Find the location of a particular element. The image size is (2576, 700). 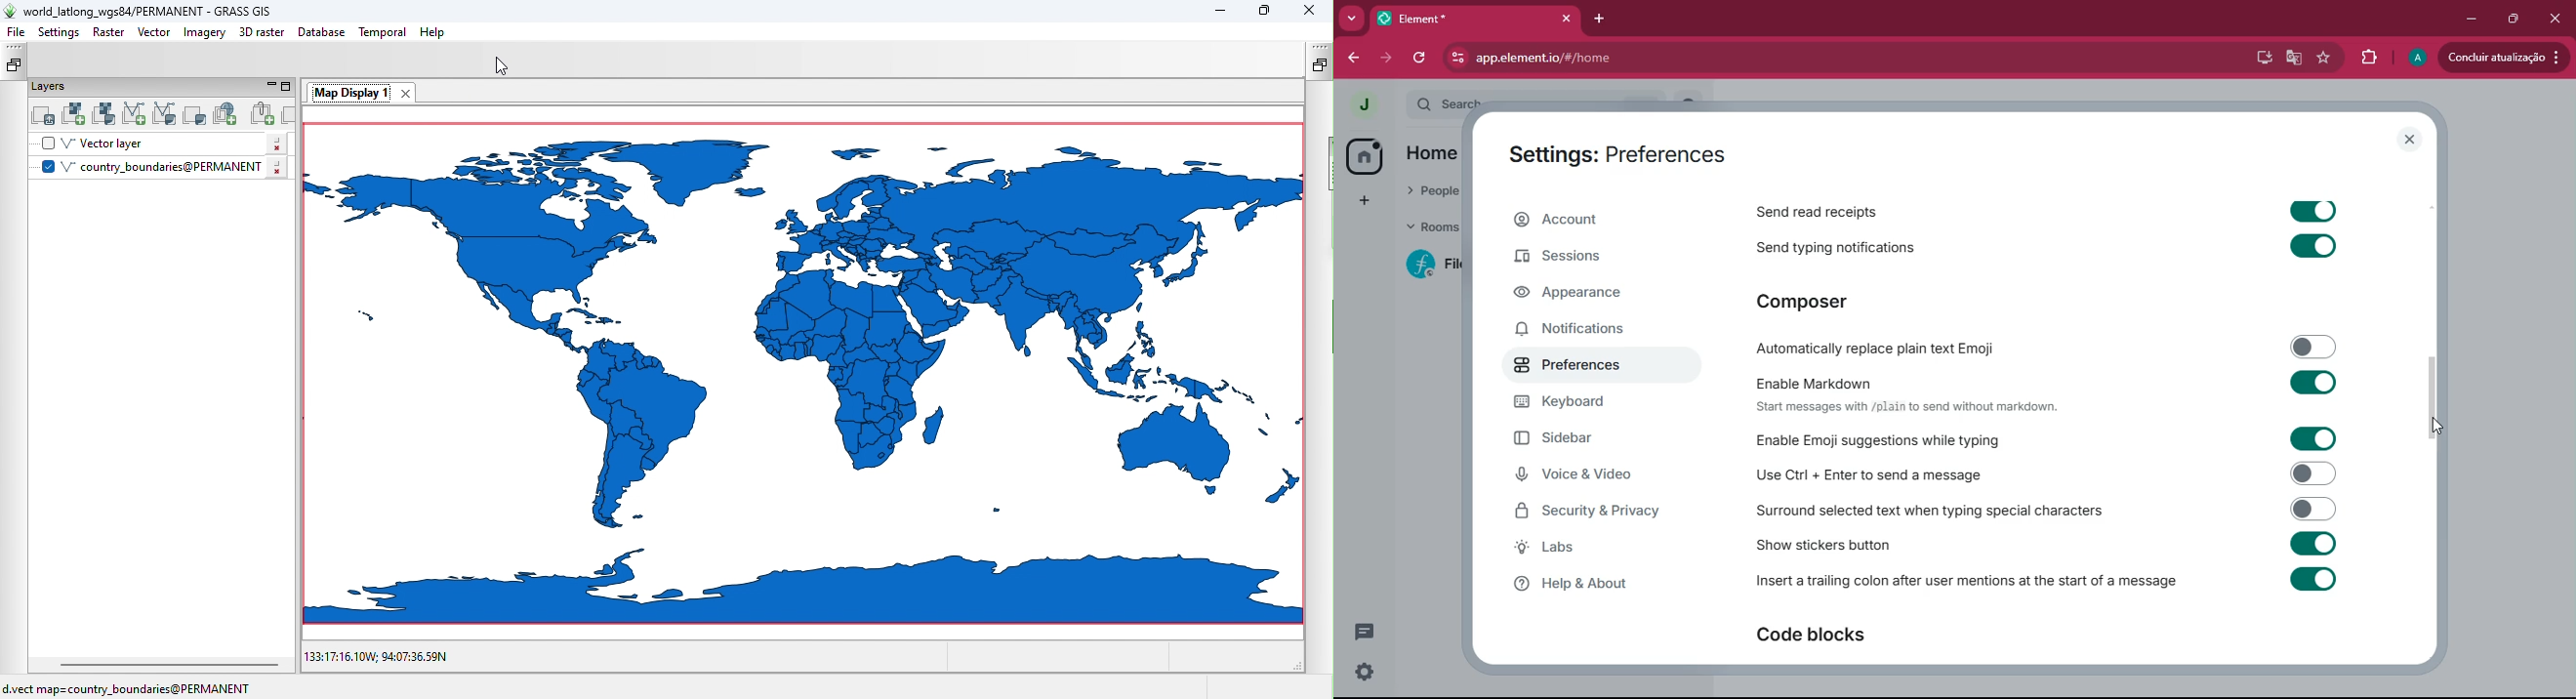

Enable Markdown is located at coordinates (2039, 381).